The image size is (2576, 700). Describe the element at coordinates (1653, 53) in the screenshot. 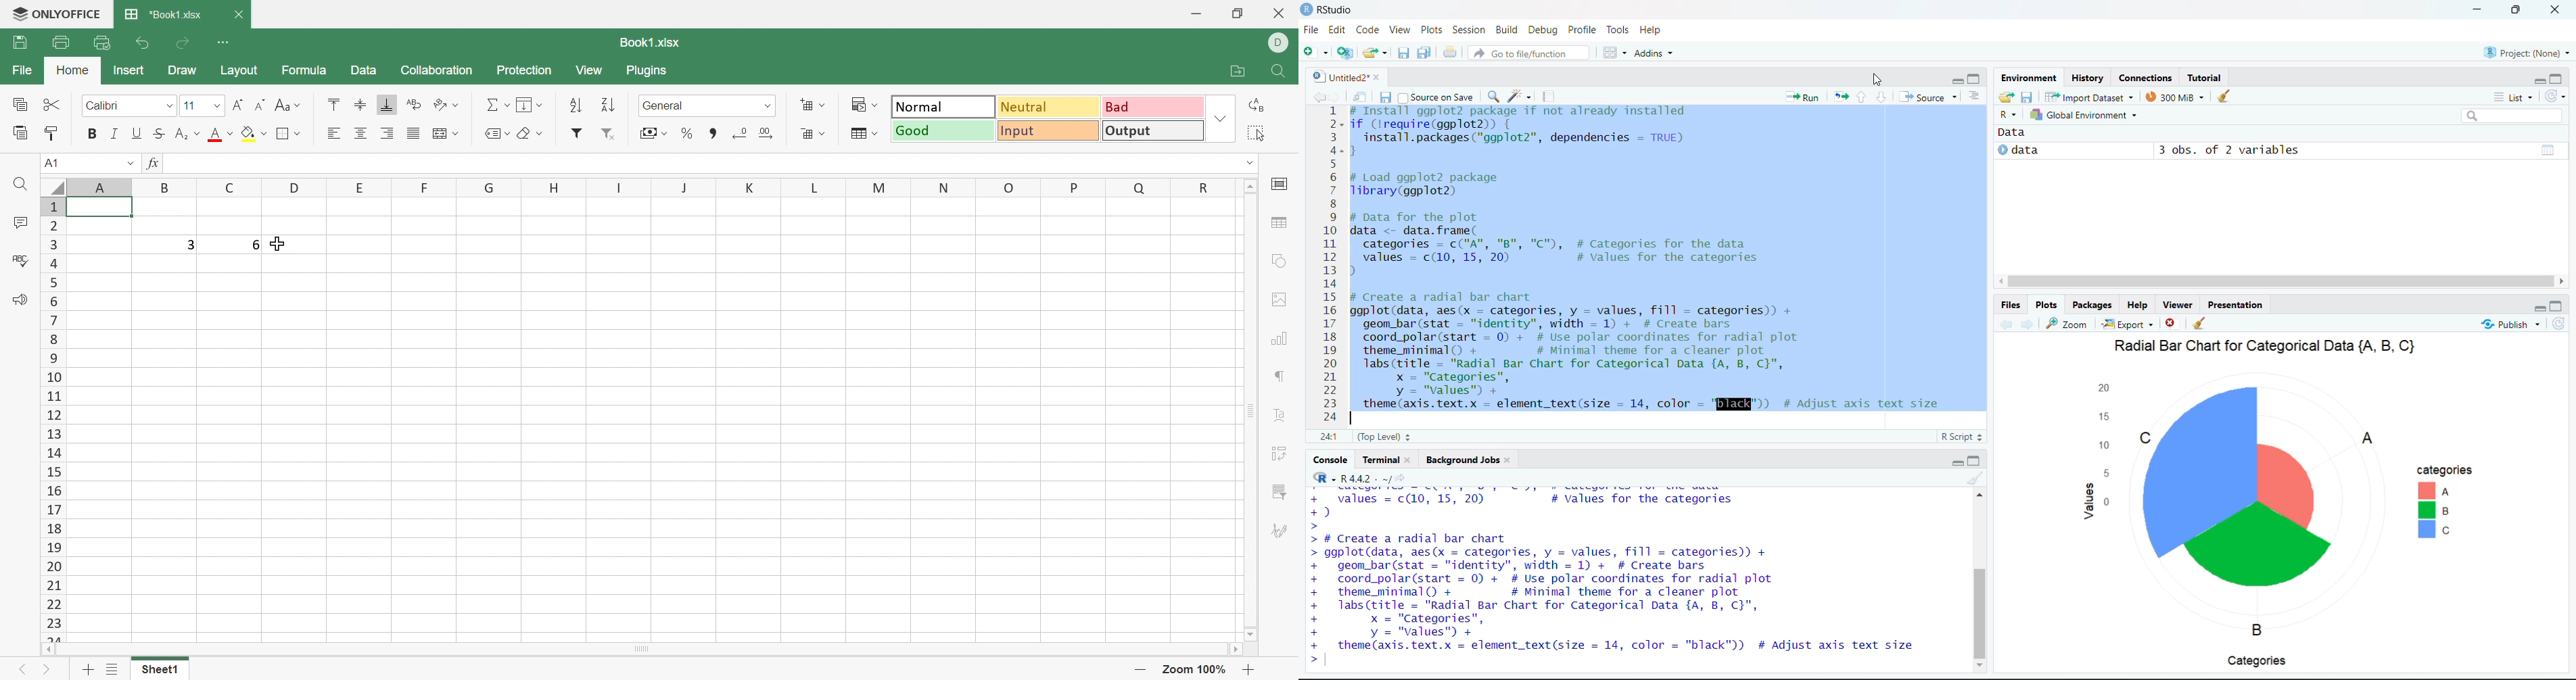

I see ` Addins ` at that location.